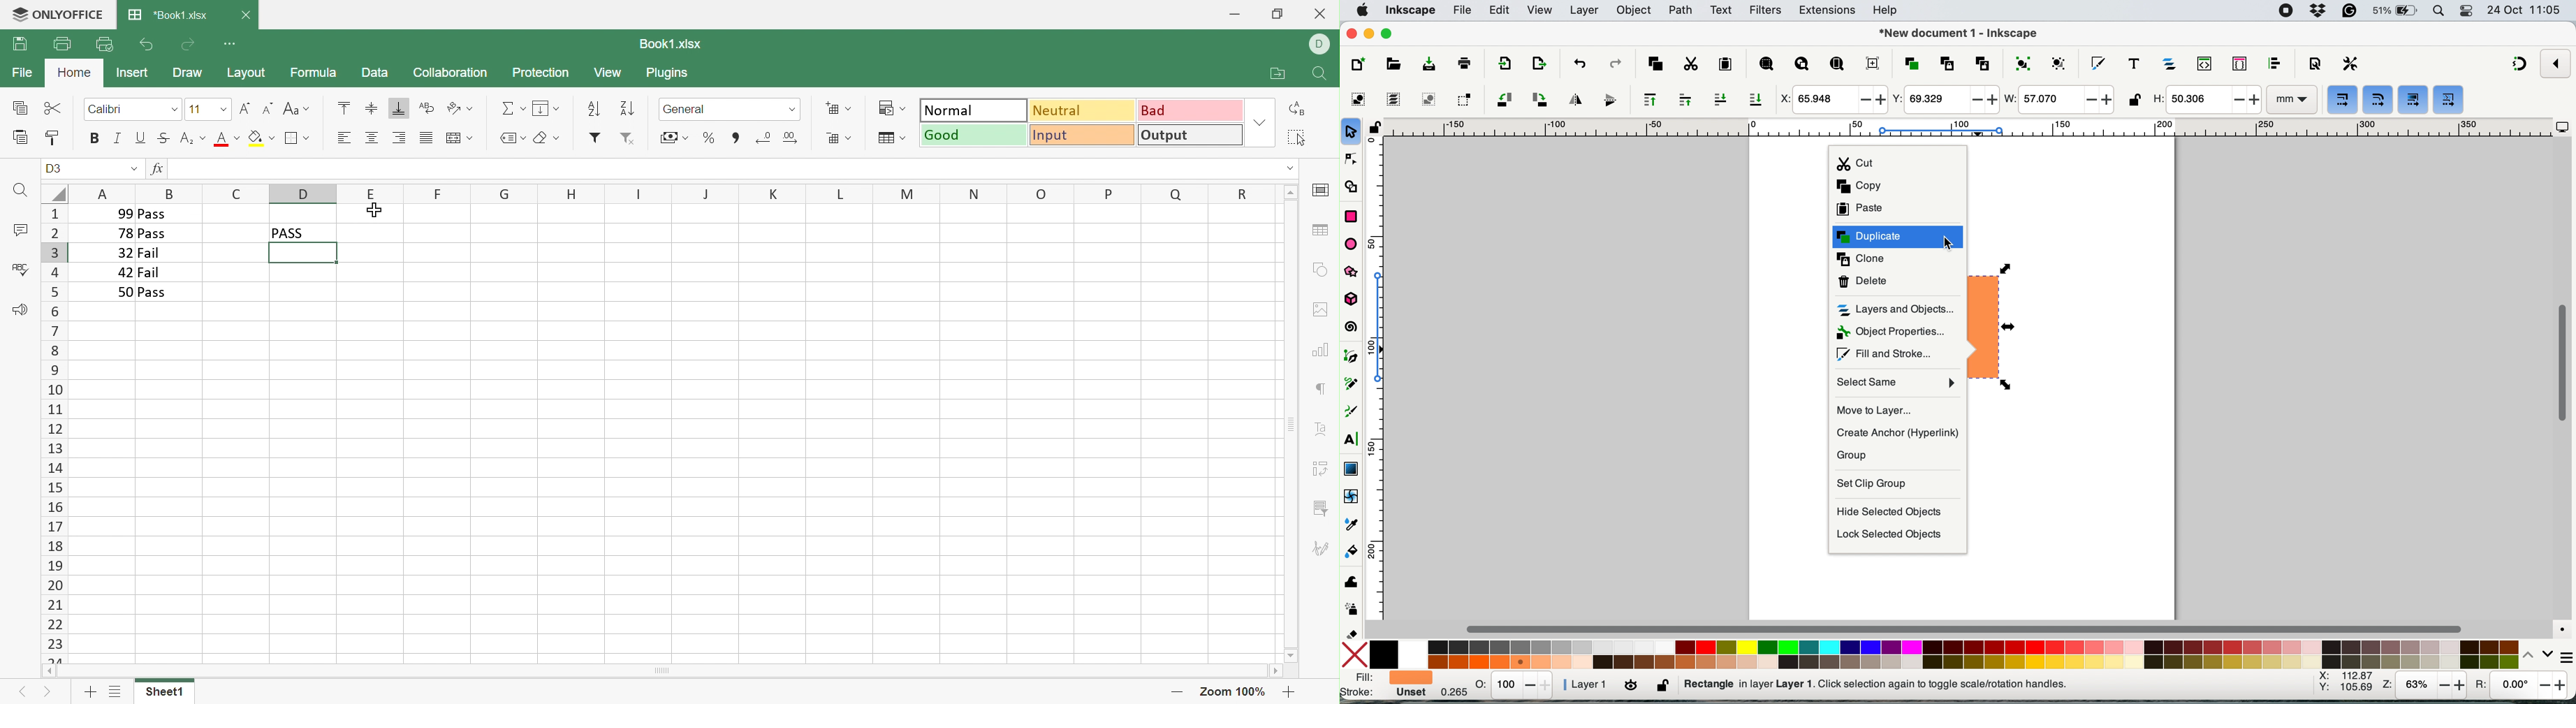  What do you see at coordinates (2291, 100) in the screenshot?
I see `mm` at bounding box center [2291, 100].